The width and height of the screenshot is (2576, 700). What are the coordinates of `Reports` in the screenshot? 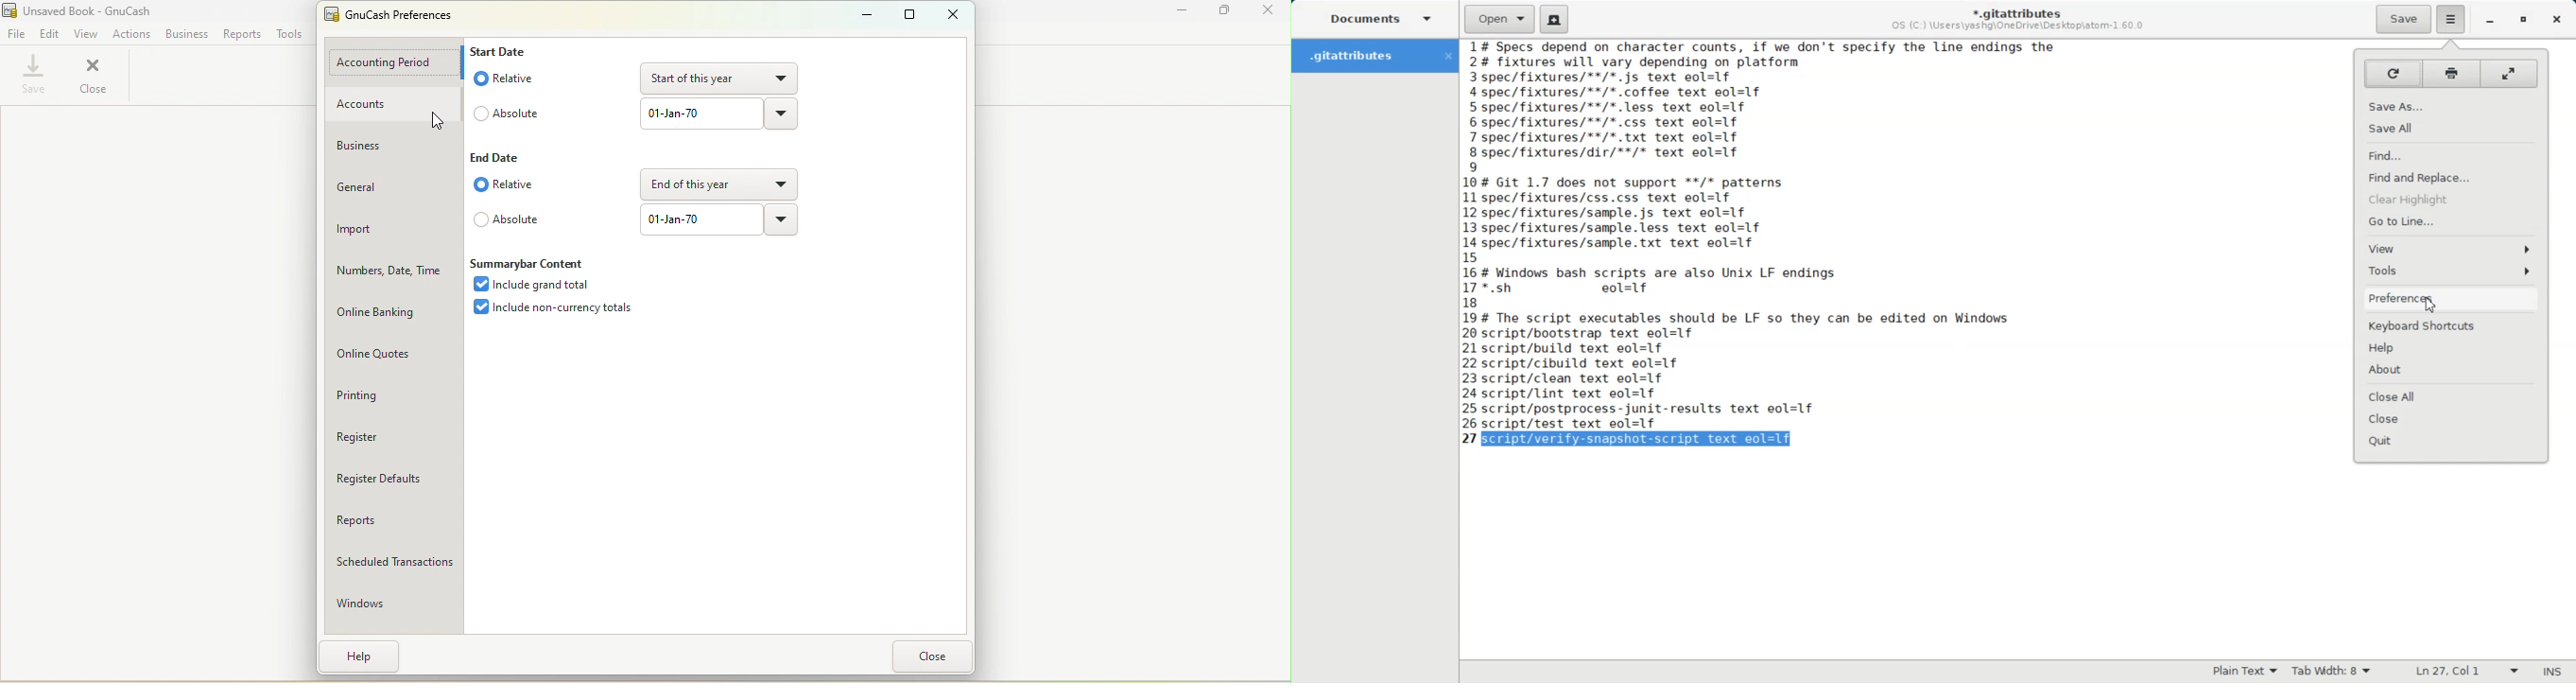 It's located at (392, 517).